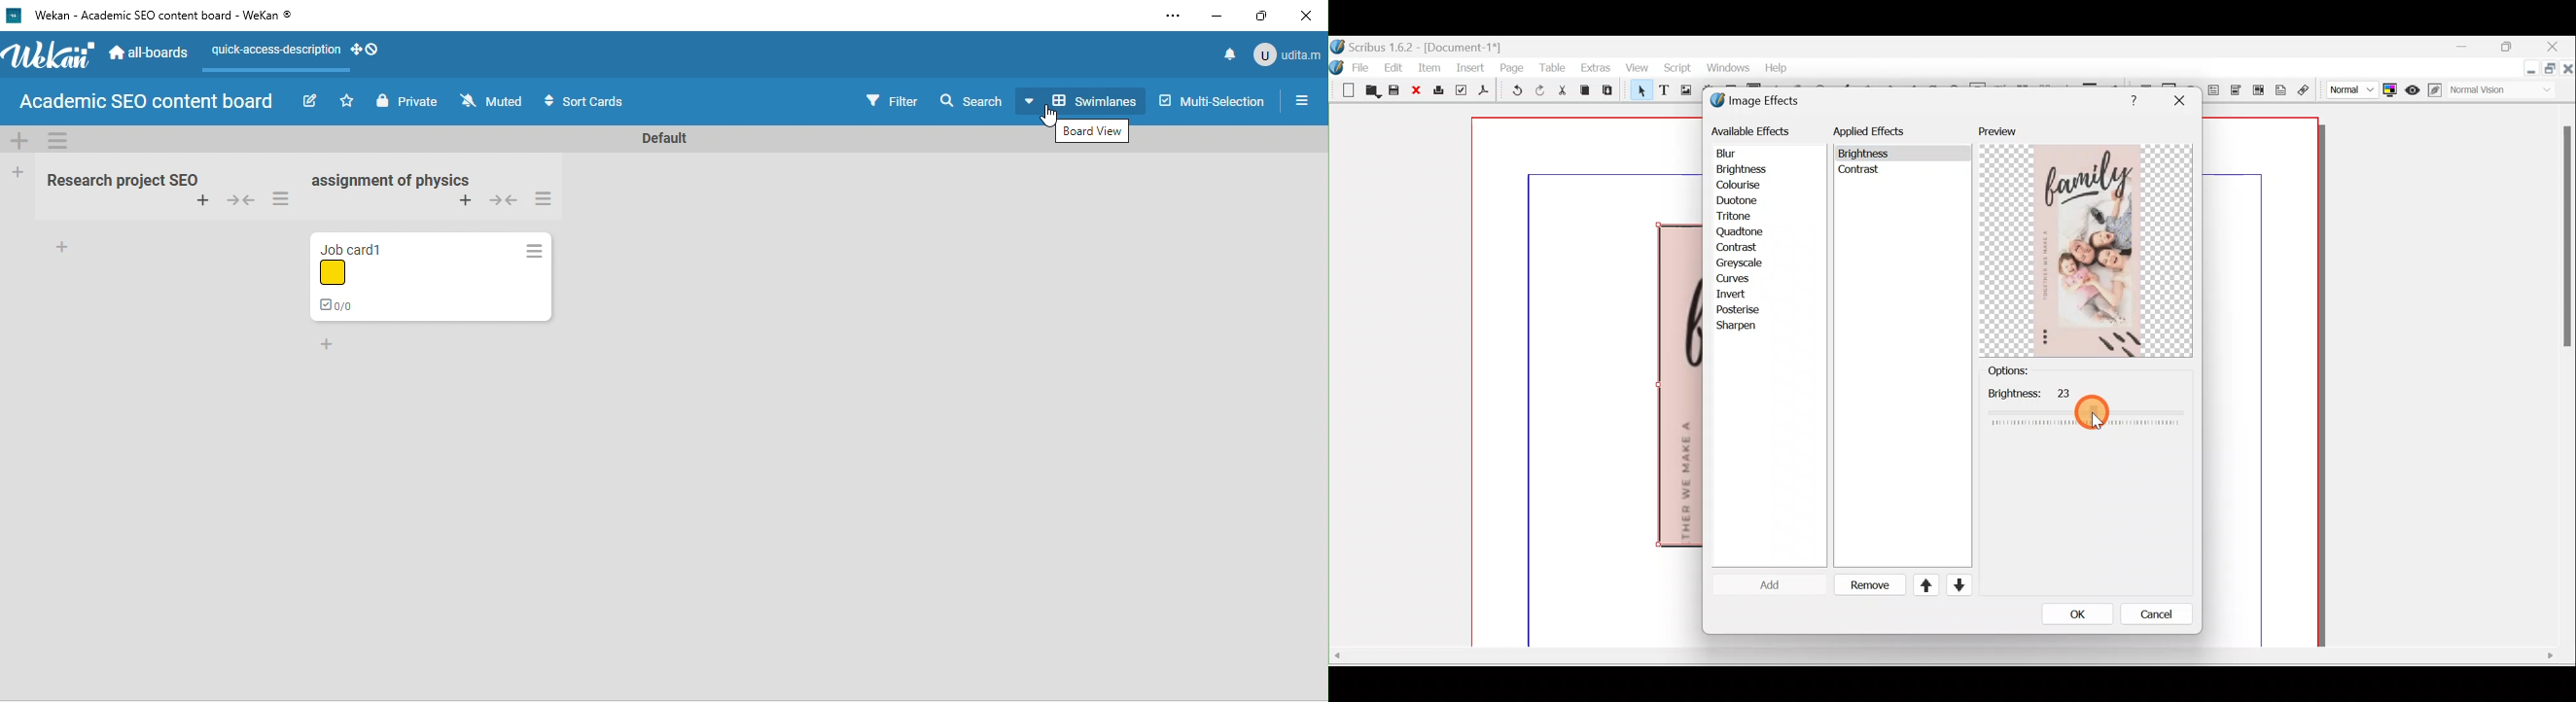 Image resolution: width=2576 pixels, height=728 pixels. What do you see at coordinates (1469, 67) in the screenshot?
I see `Insert` at bounding box center [1469, 67].